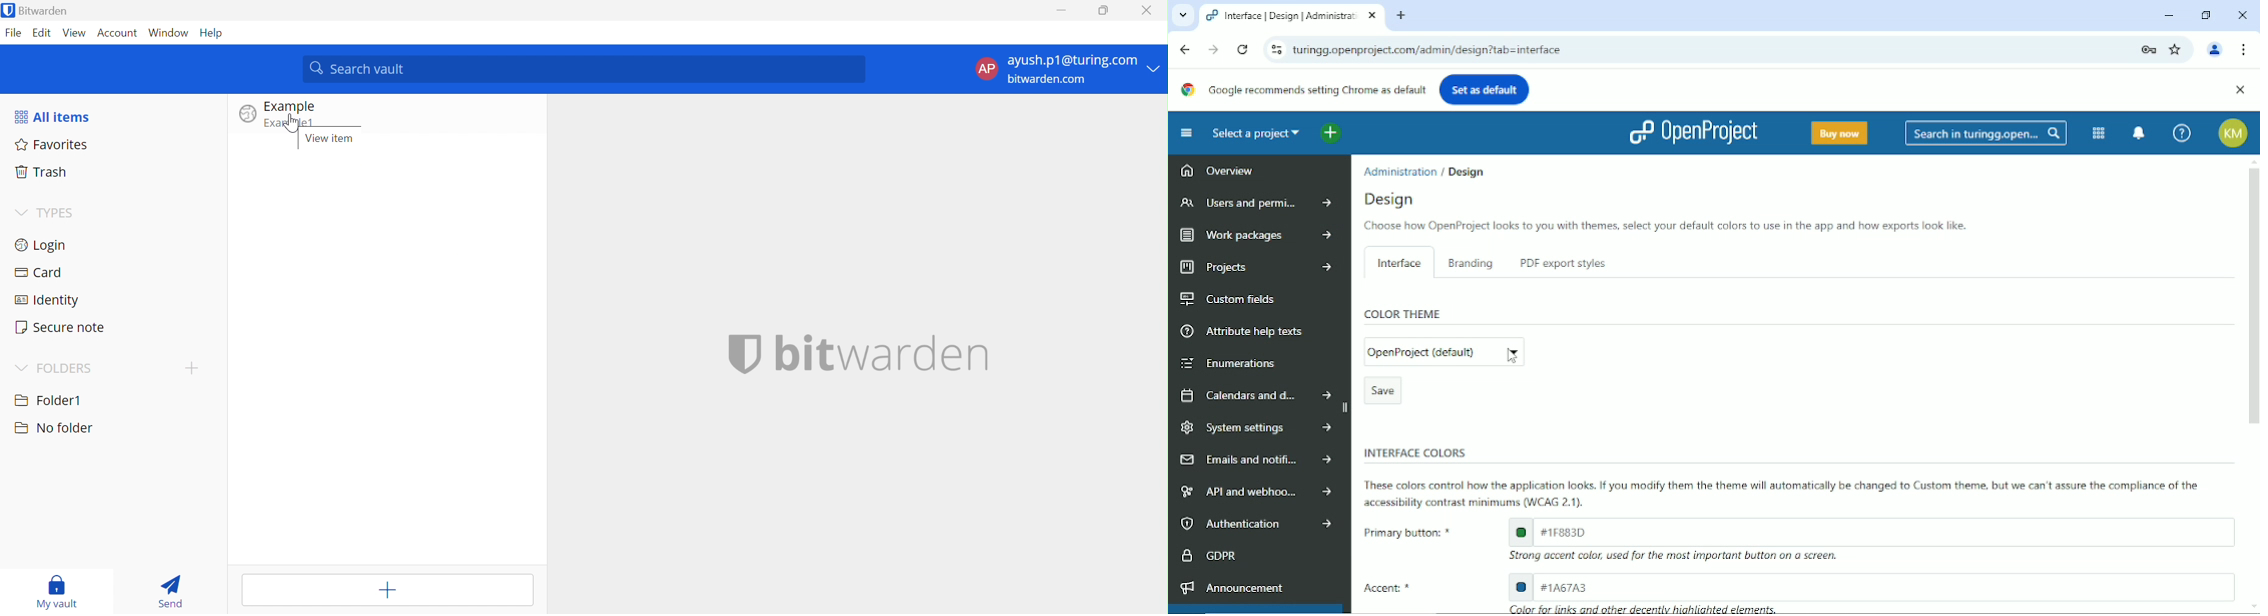  What do you see at coordinates (330, 139) in the screenshot?
I see `View item` at bounding box center [330, 139].